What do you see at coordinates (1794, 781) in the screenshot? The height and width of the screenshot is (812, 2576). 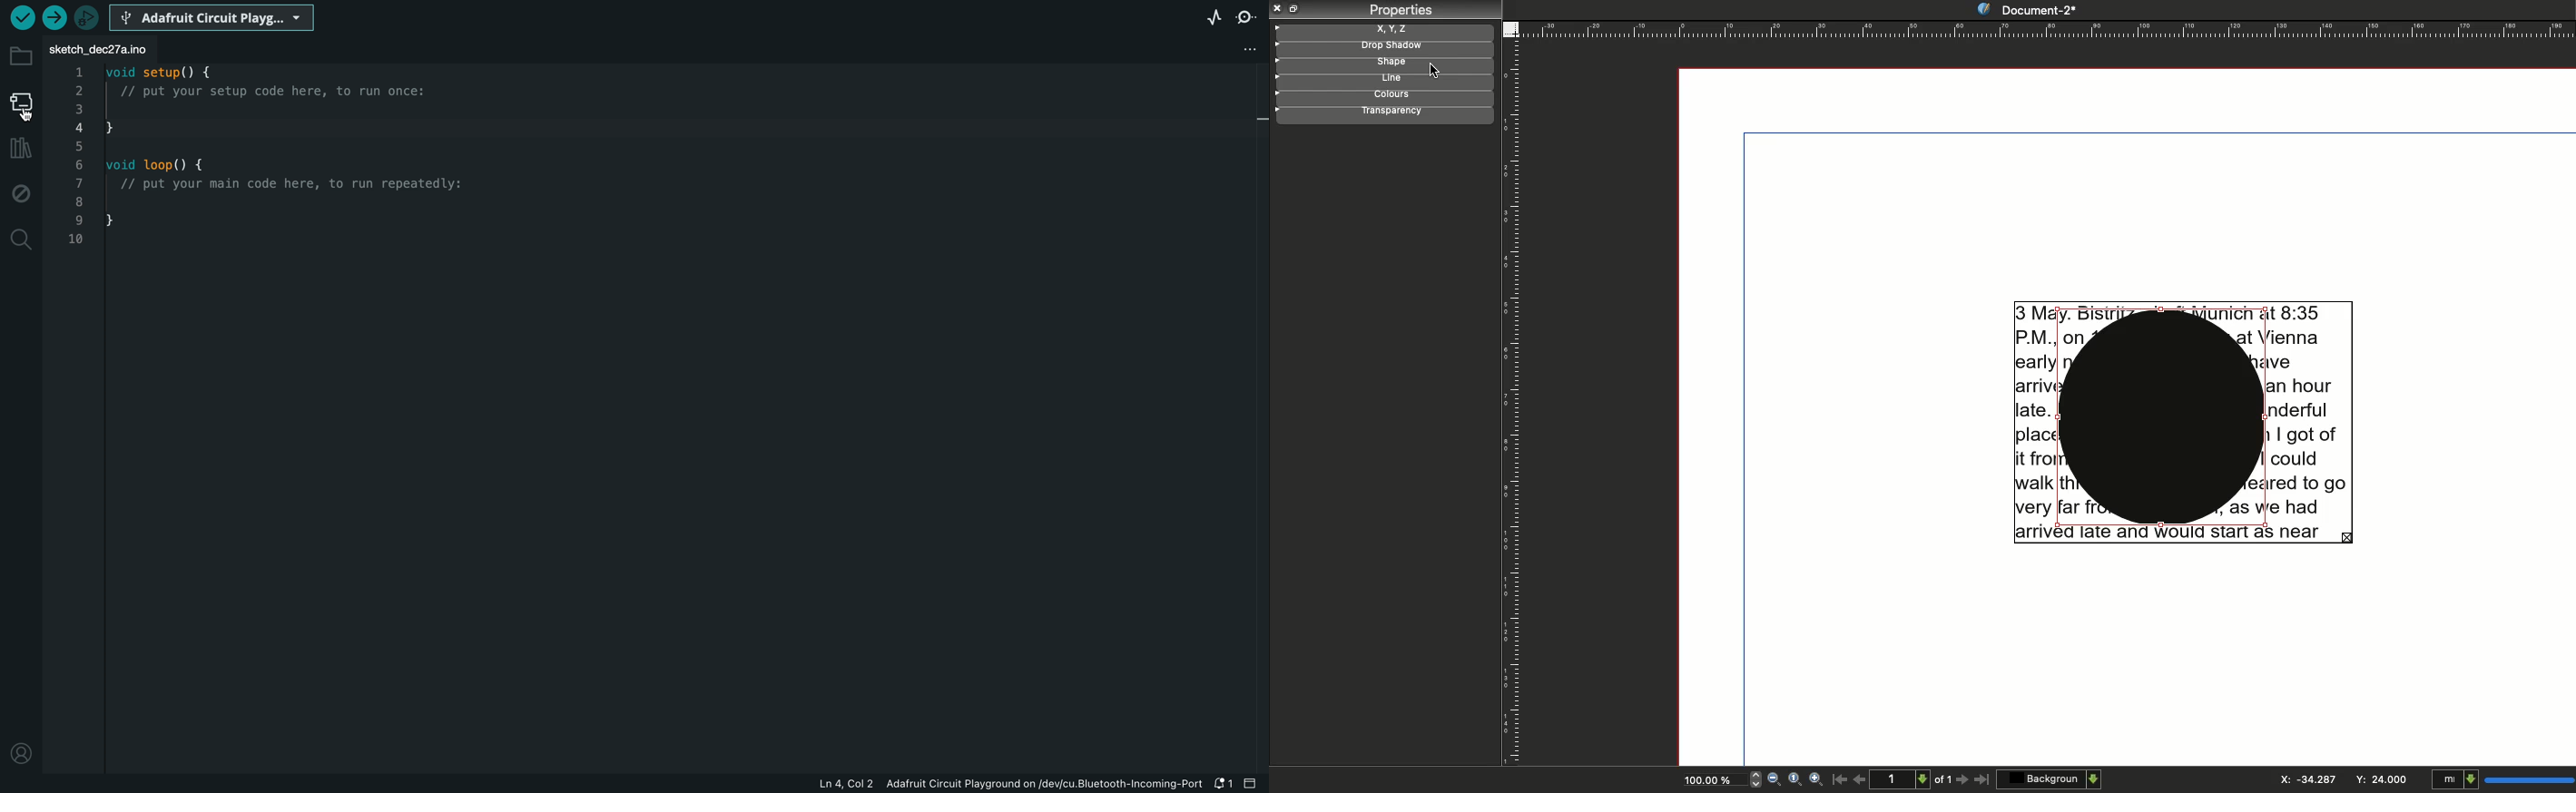 I see `Zoom` at bounding box center [1794, 781].